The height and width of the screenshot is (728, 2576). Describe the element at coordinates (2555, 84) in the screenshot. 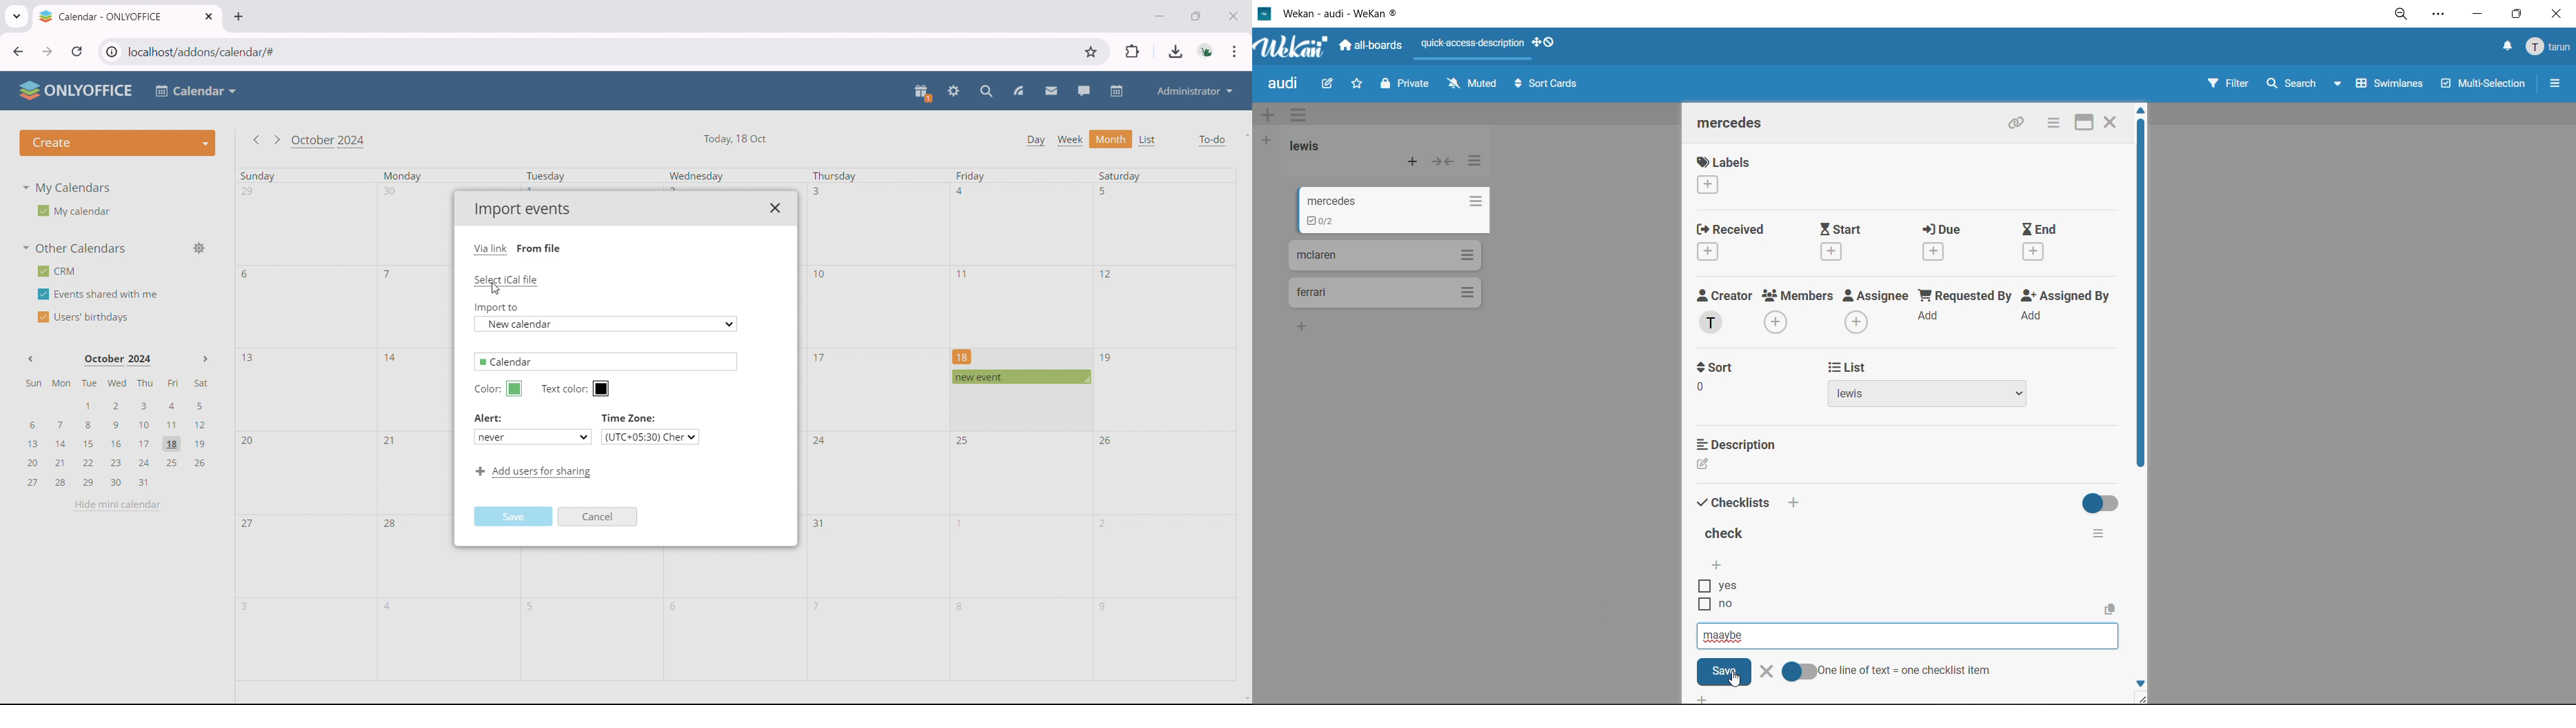

I see `sidebar` at that location.